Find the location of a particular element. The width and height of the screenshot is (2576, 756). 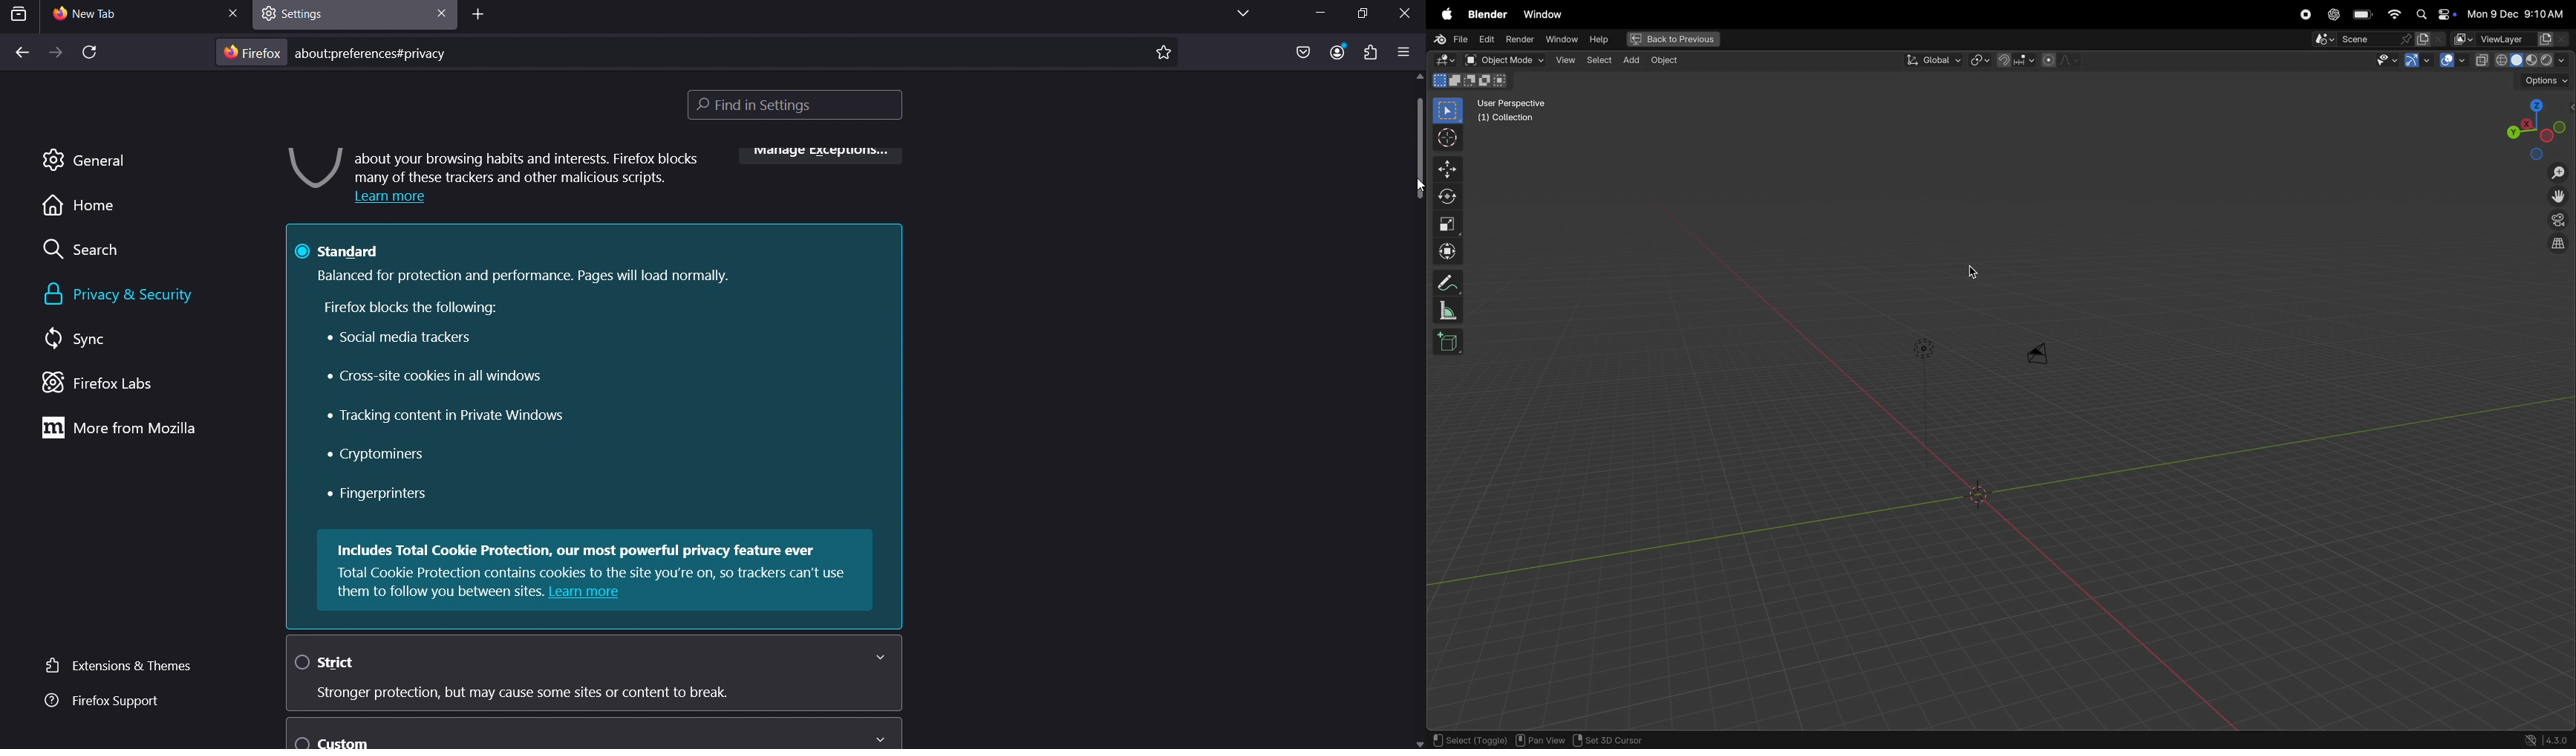

more from mozilla is located at coordinates (123, 429).